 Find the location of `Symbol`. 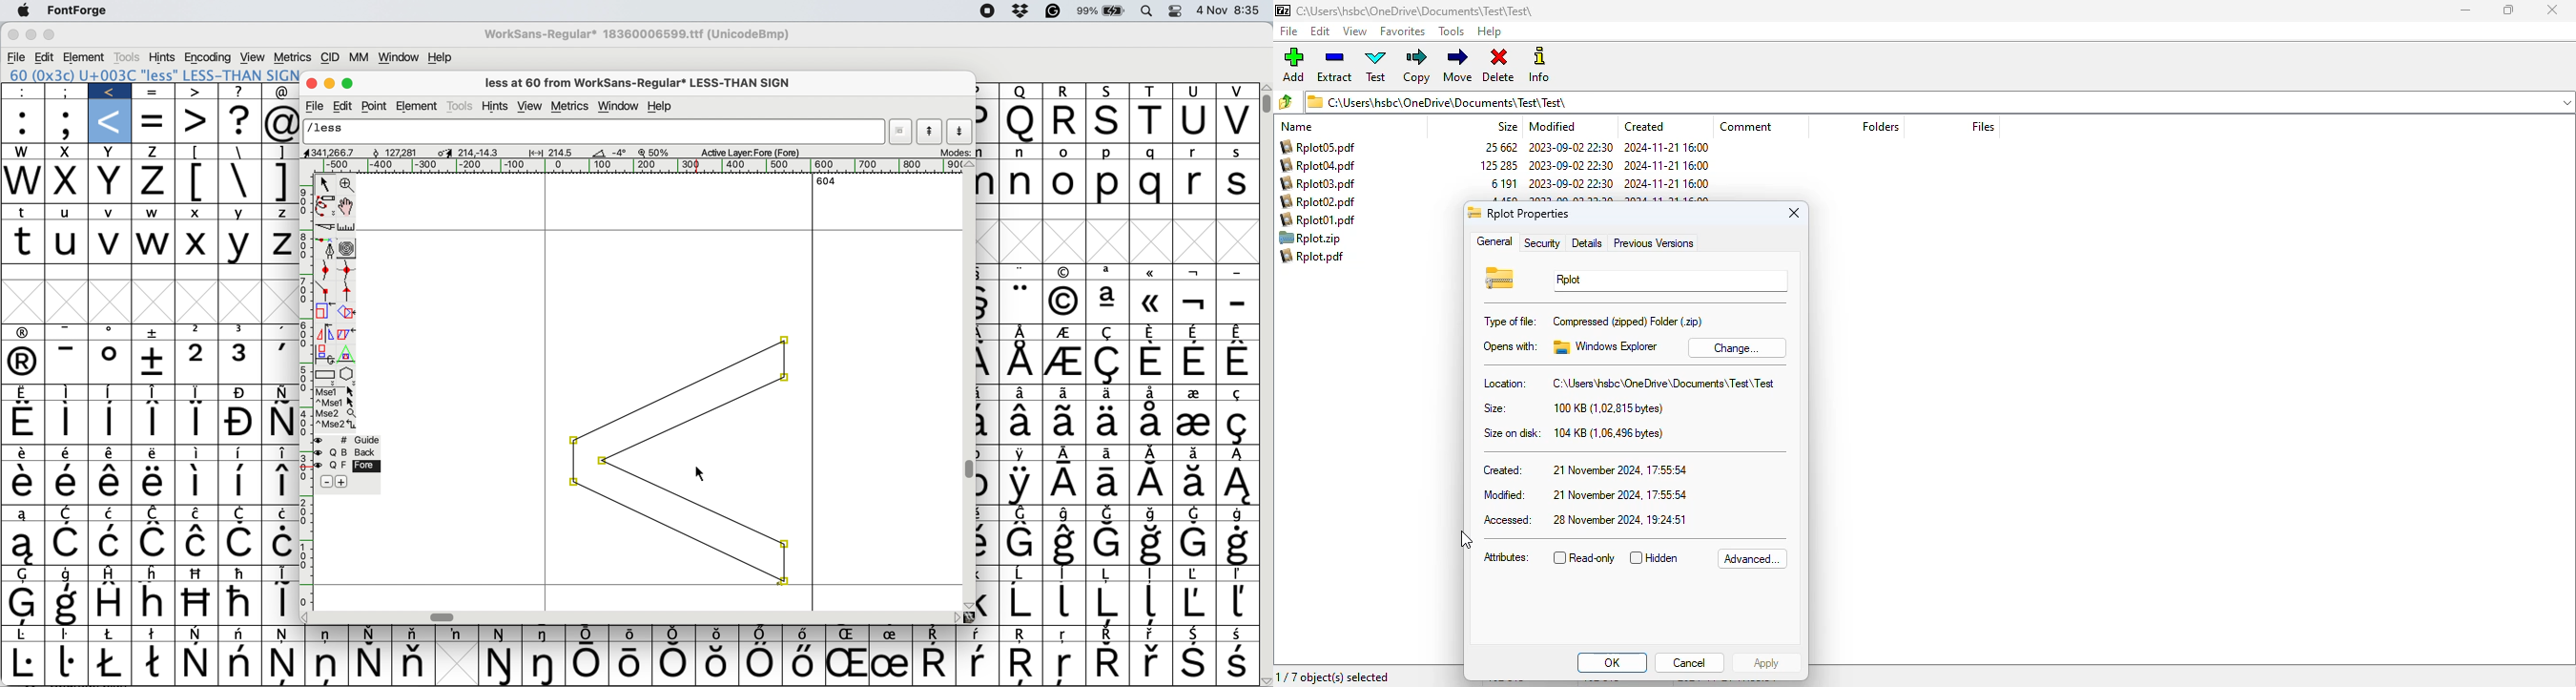

Symbol is located at coordinates (1022, 604).